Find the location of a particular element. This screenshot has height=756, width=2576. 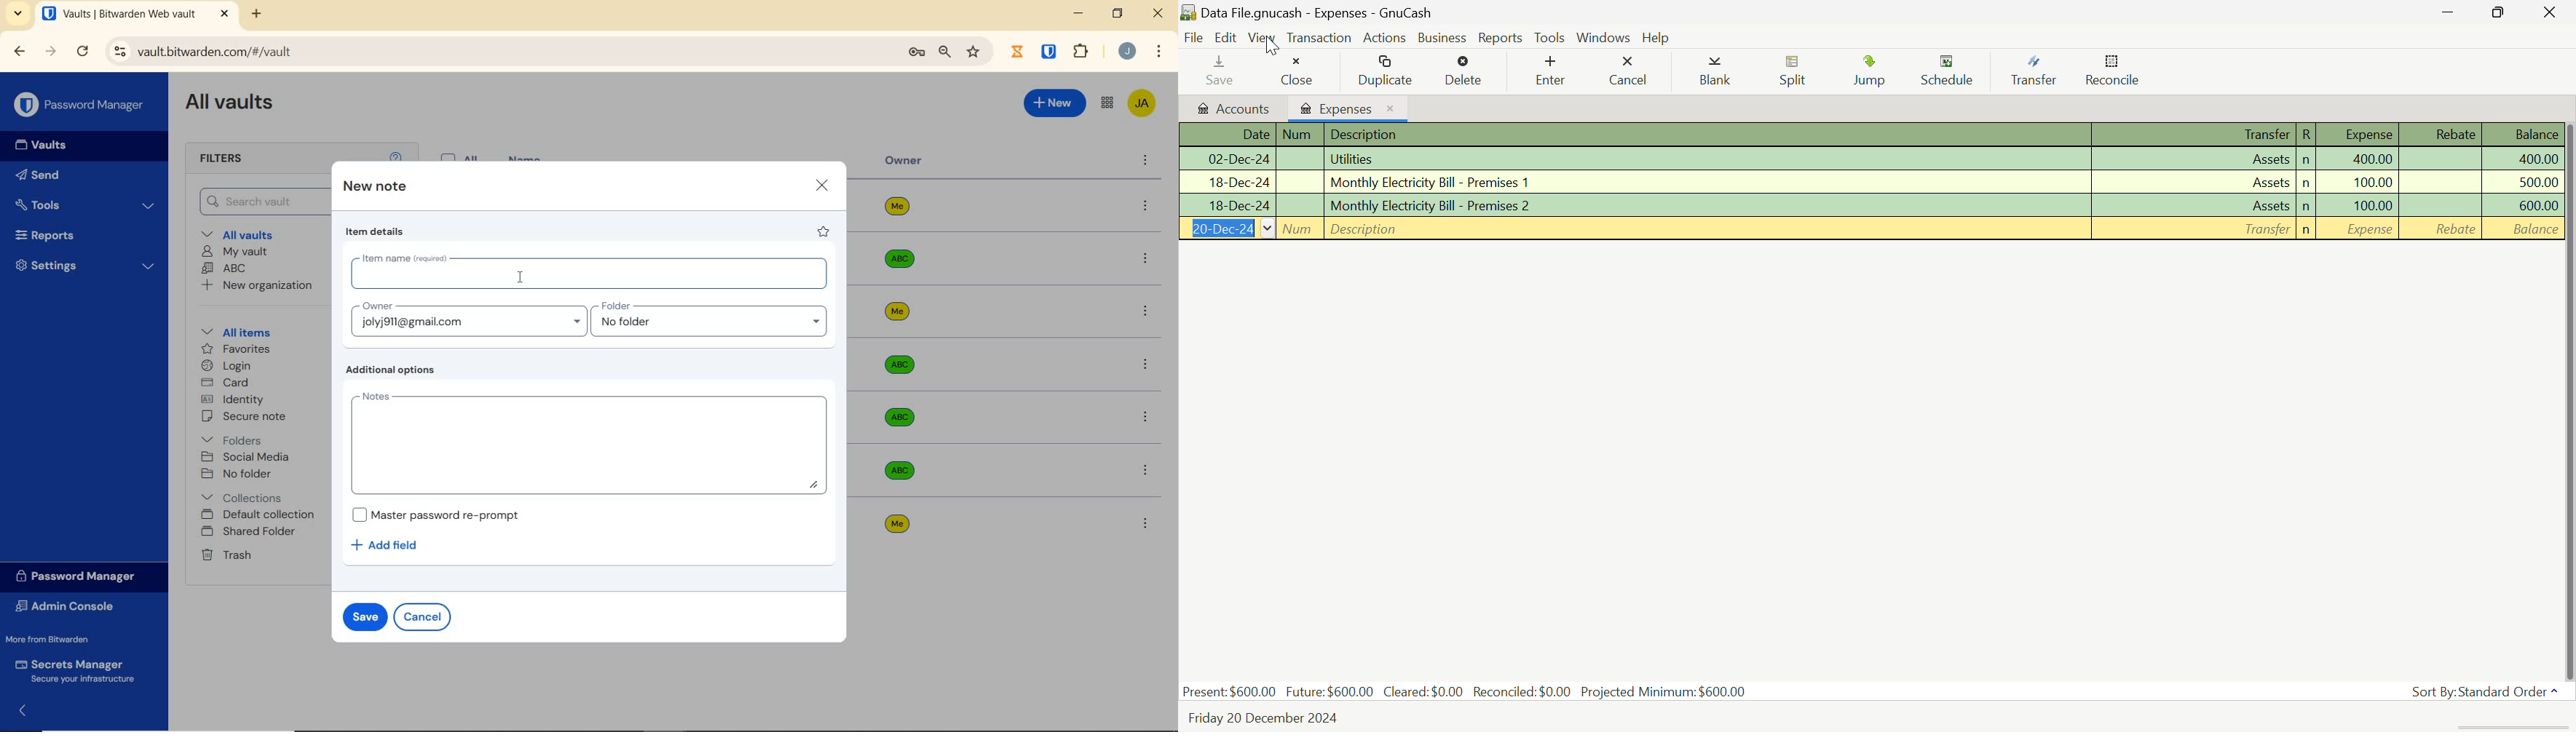

search tabs is located at coordinates (18, 13).